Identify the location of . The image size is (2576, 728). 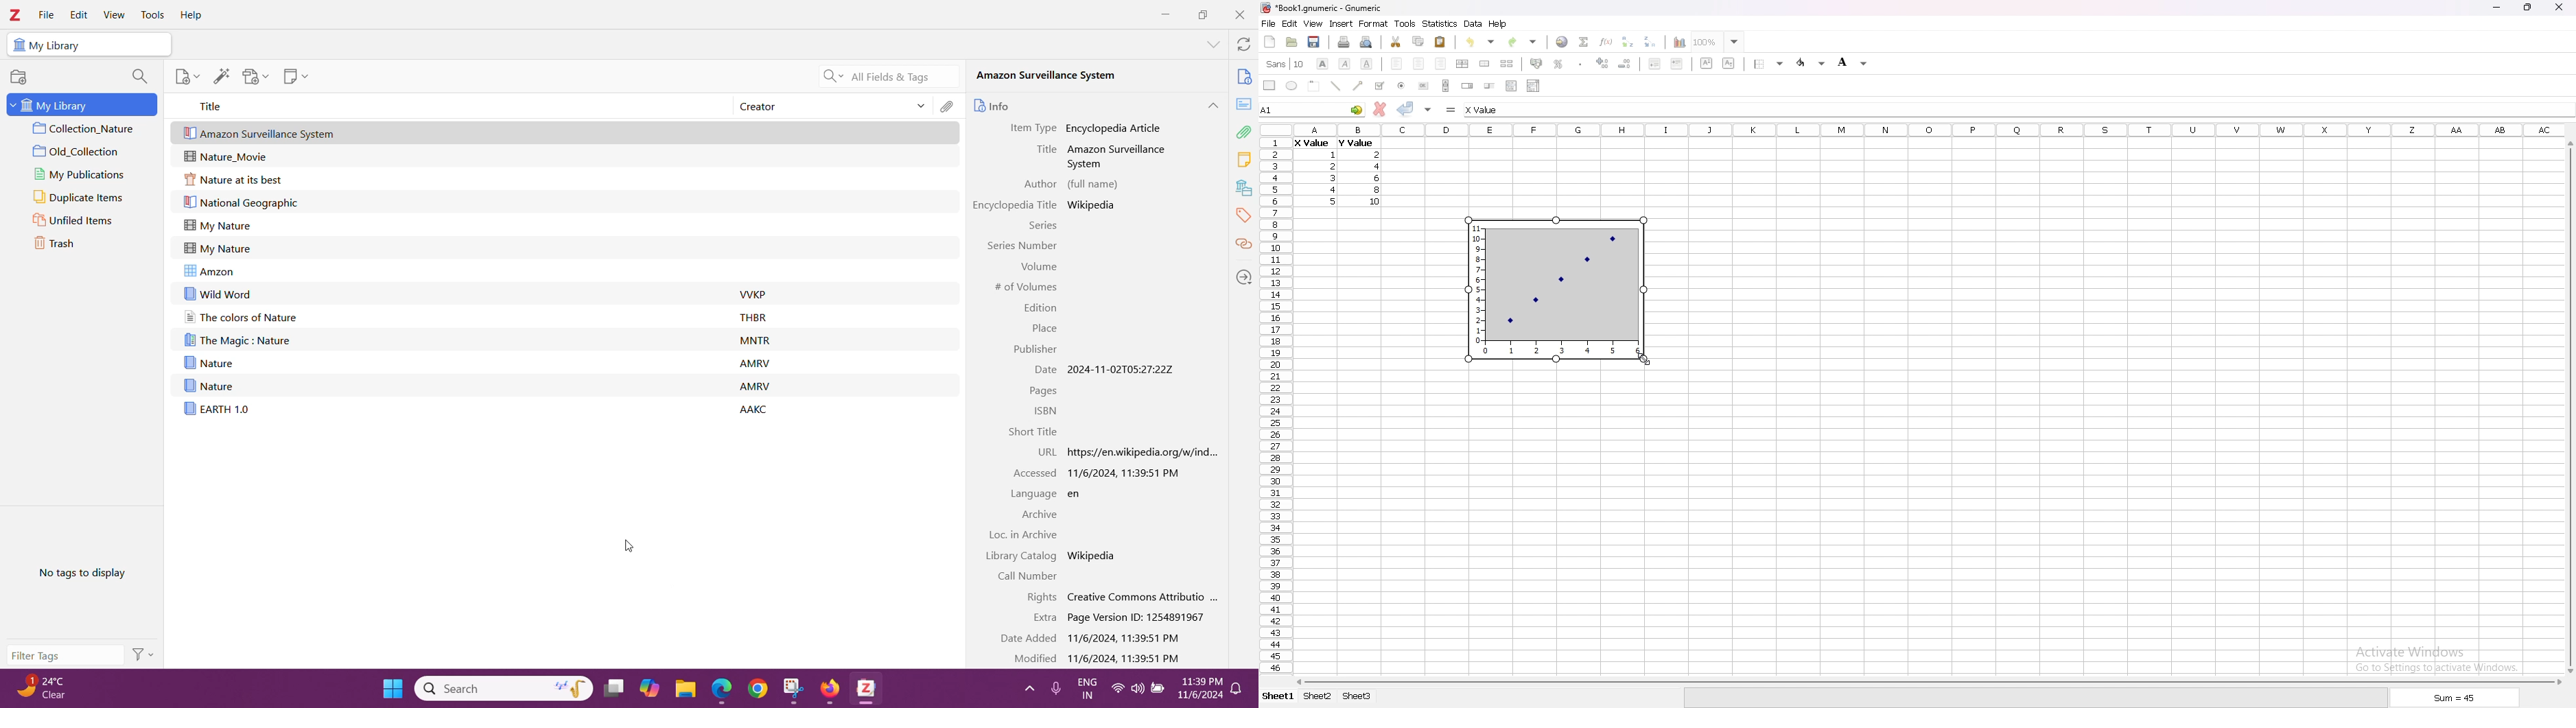
(1041, 370).